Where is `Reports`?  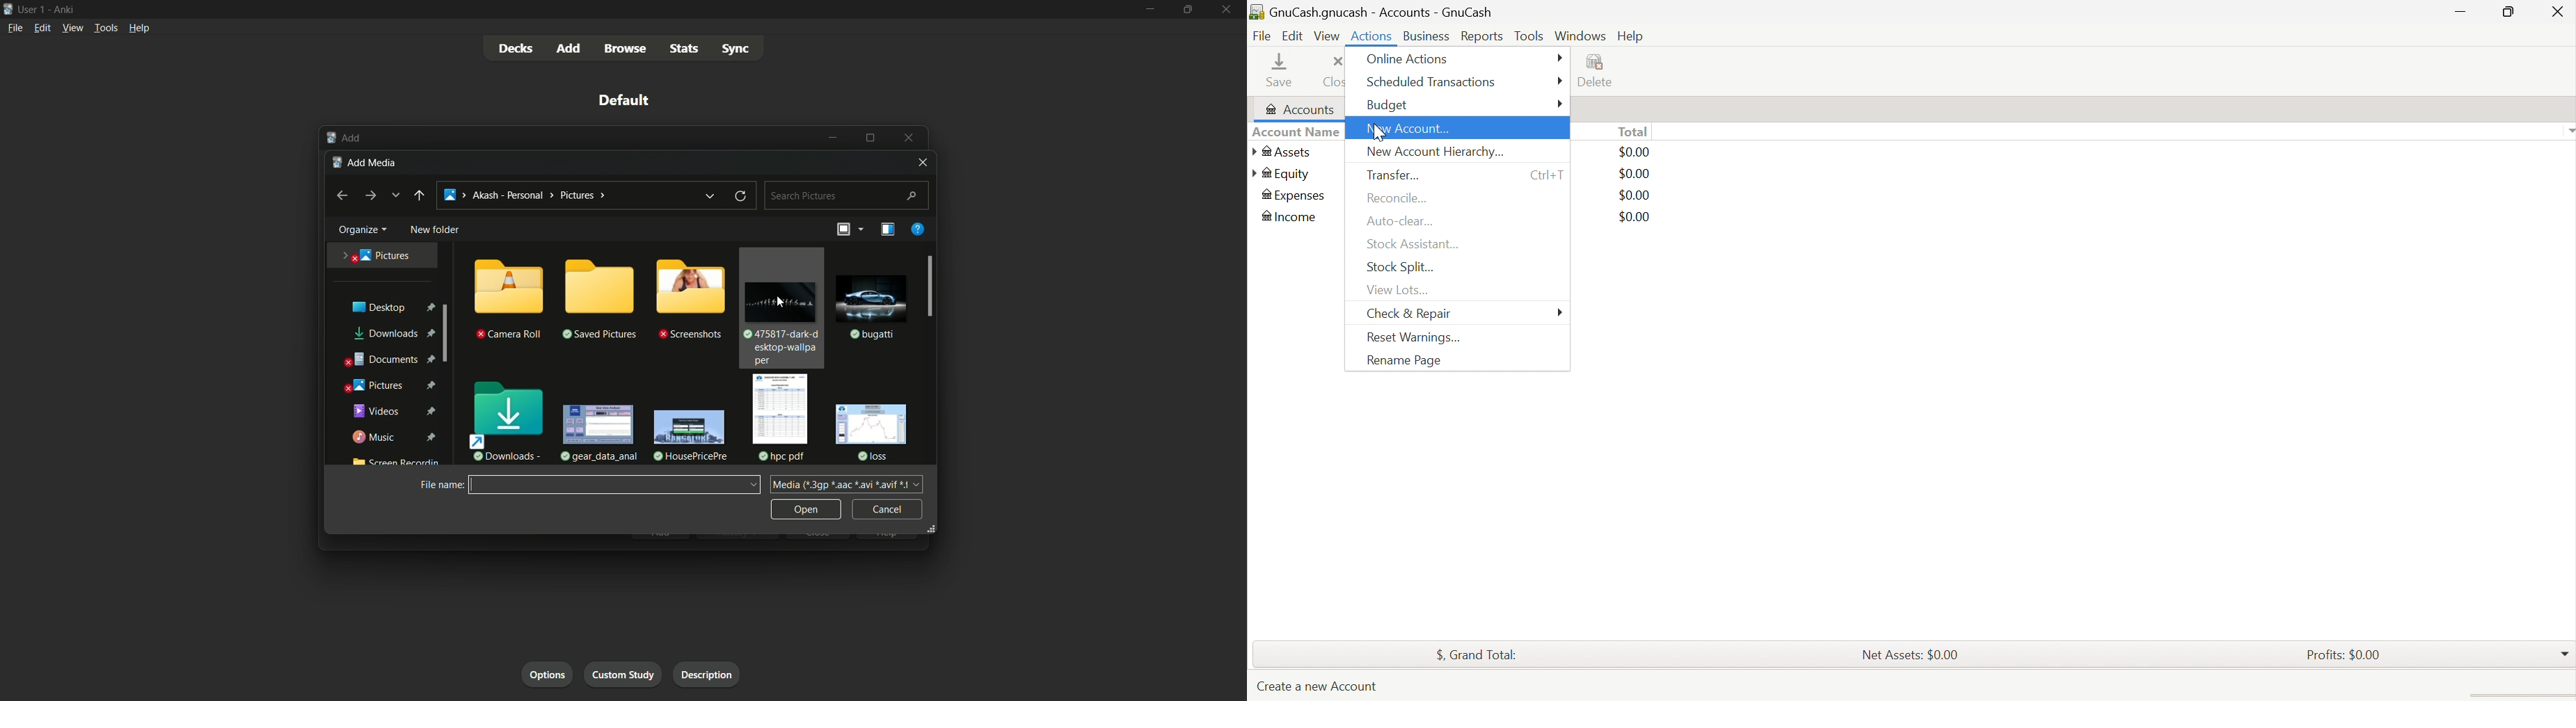 Reports is located at coordinates (1481, 37).